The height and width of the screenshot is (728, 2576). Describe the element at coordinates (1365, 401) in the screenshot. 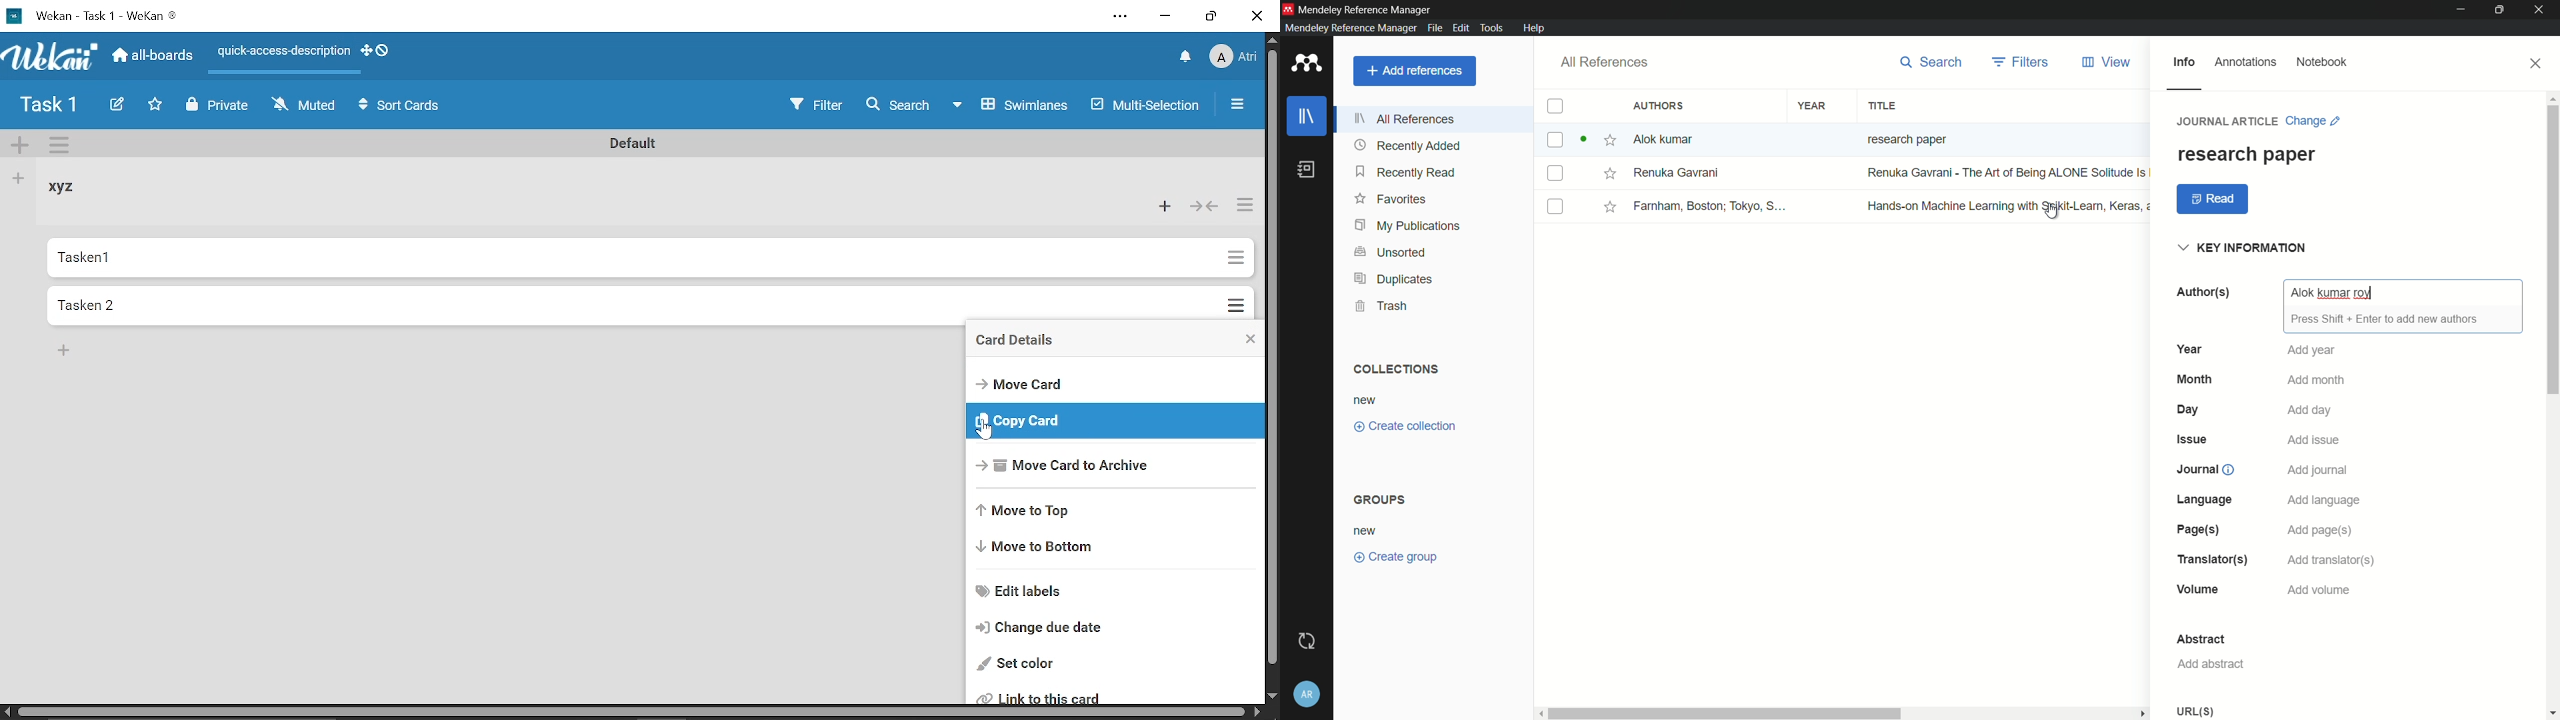

I see `new` at that location.